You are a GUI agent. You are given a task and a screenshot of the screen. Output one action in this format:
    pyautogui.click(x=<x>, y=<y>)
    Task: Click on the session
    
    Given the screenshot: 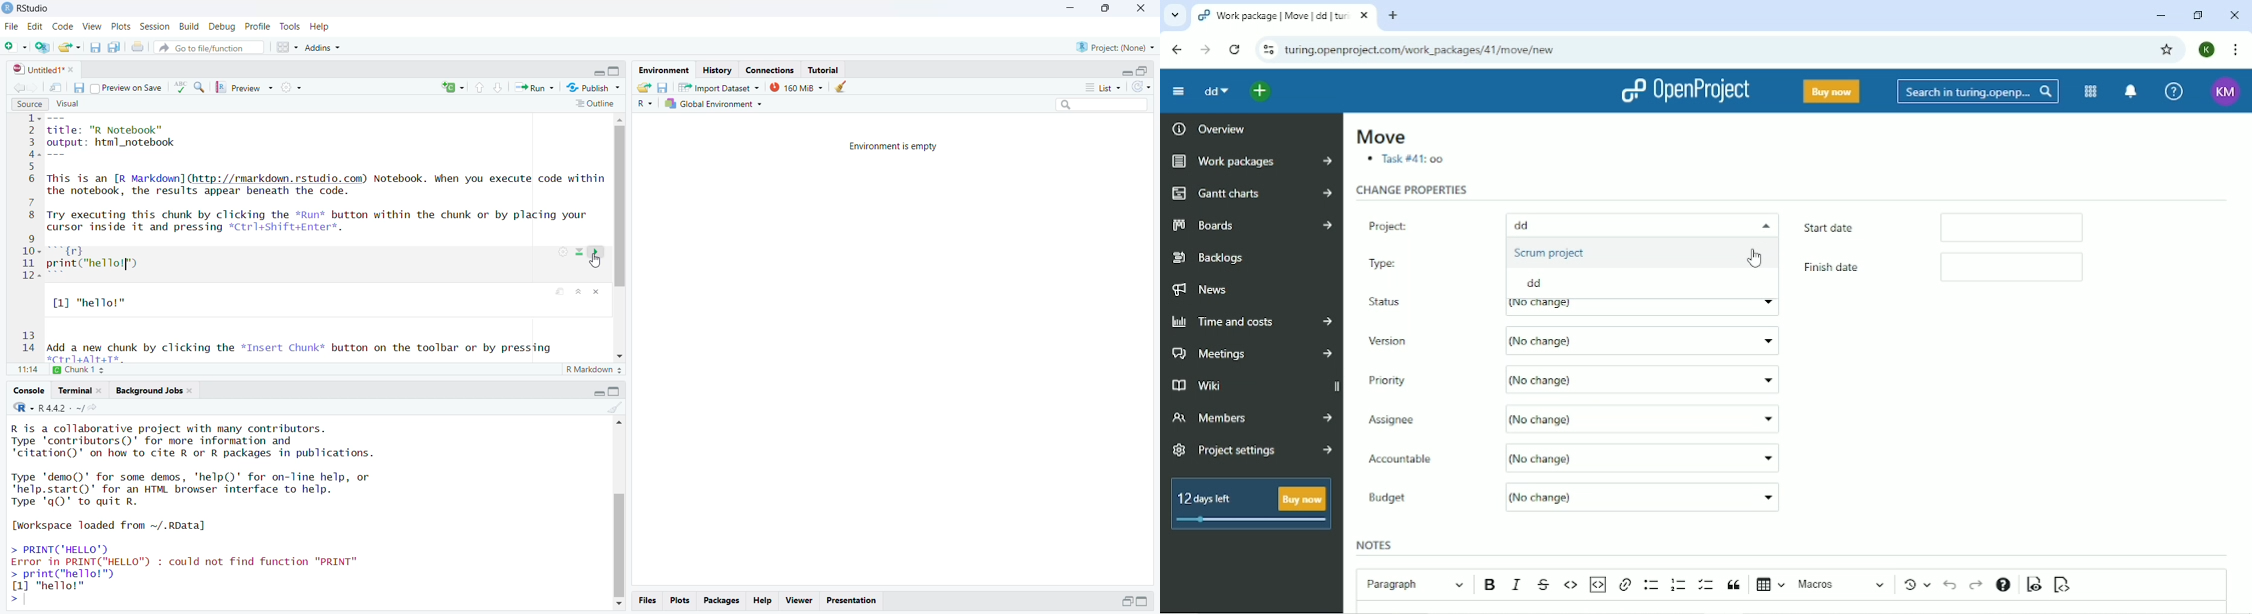 What is the action you would take?
    pyautogui.click(x=155, y=27)
    